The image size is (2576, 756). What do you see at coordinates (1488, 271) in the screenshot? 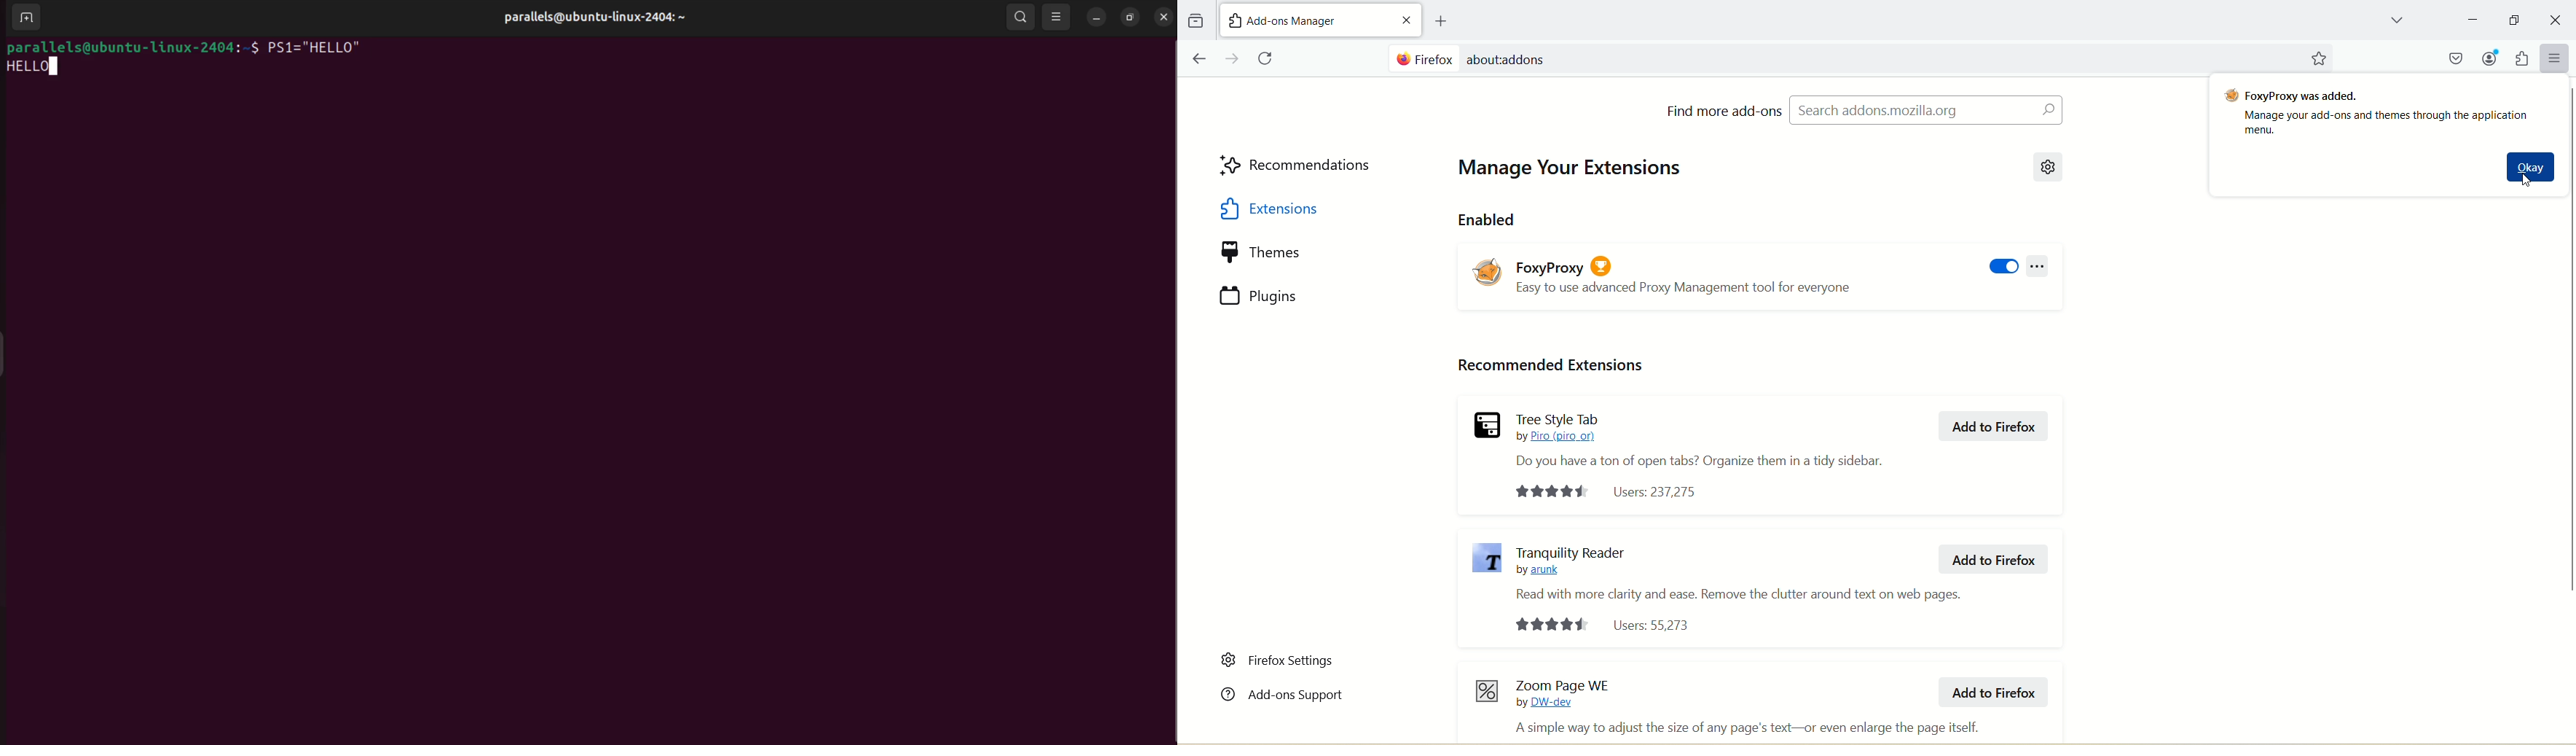
I see `FoxyProxy Icon` at bounding box center [1488, 271].